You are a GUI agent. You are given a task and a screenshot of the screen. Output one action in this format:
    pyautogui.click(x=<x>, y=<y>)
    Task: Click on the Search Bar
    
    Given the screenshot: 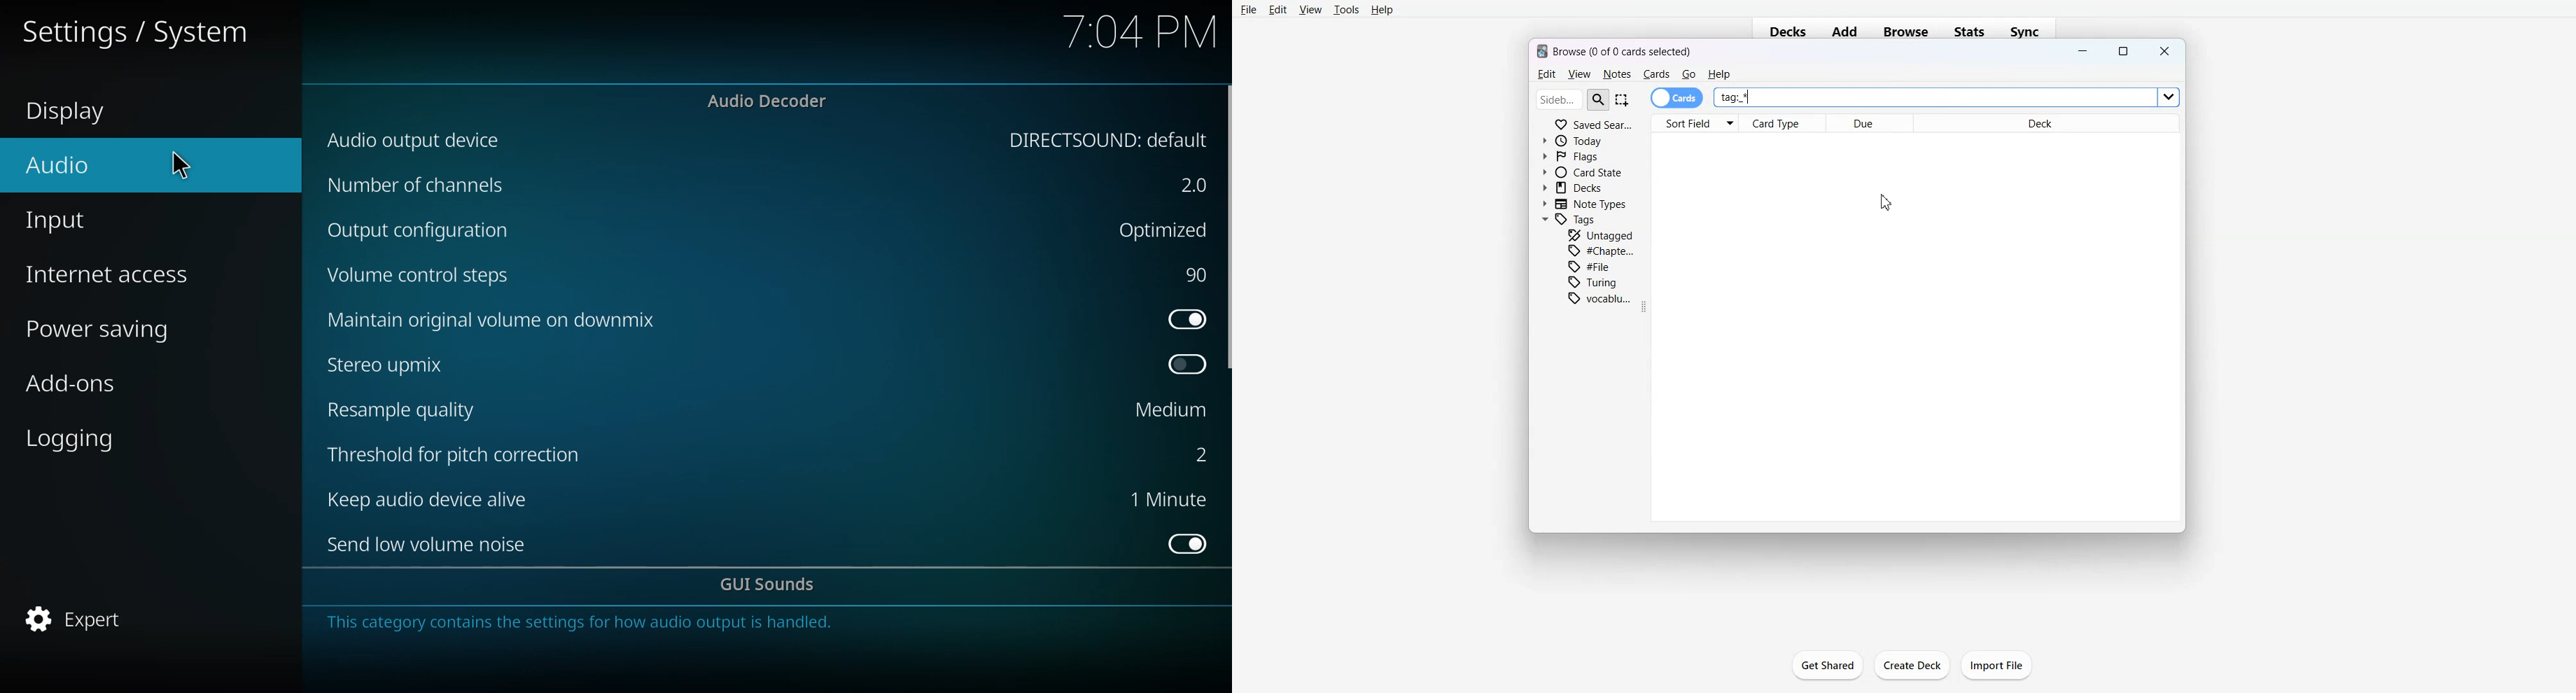 What is the action you would take?
    pyautogui.click(x=1573, y=99)
    